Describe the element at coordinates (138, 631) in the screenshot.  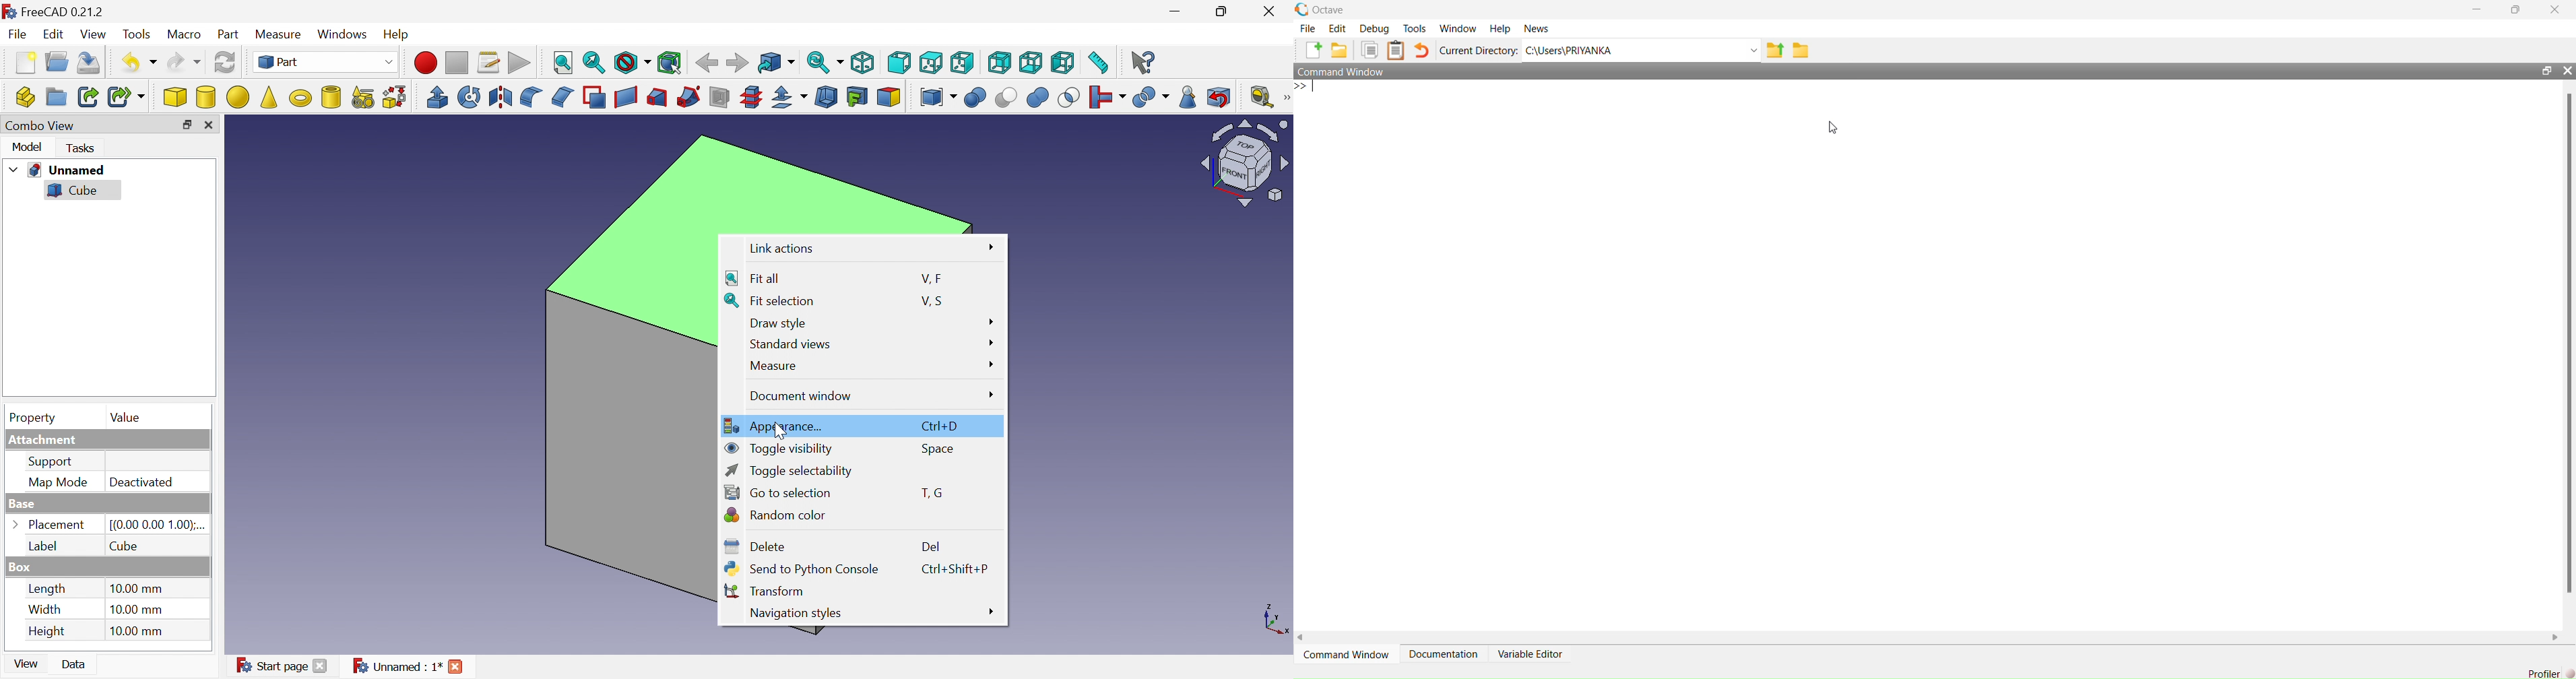
I see `10.00 mm` at that location.